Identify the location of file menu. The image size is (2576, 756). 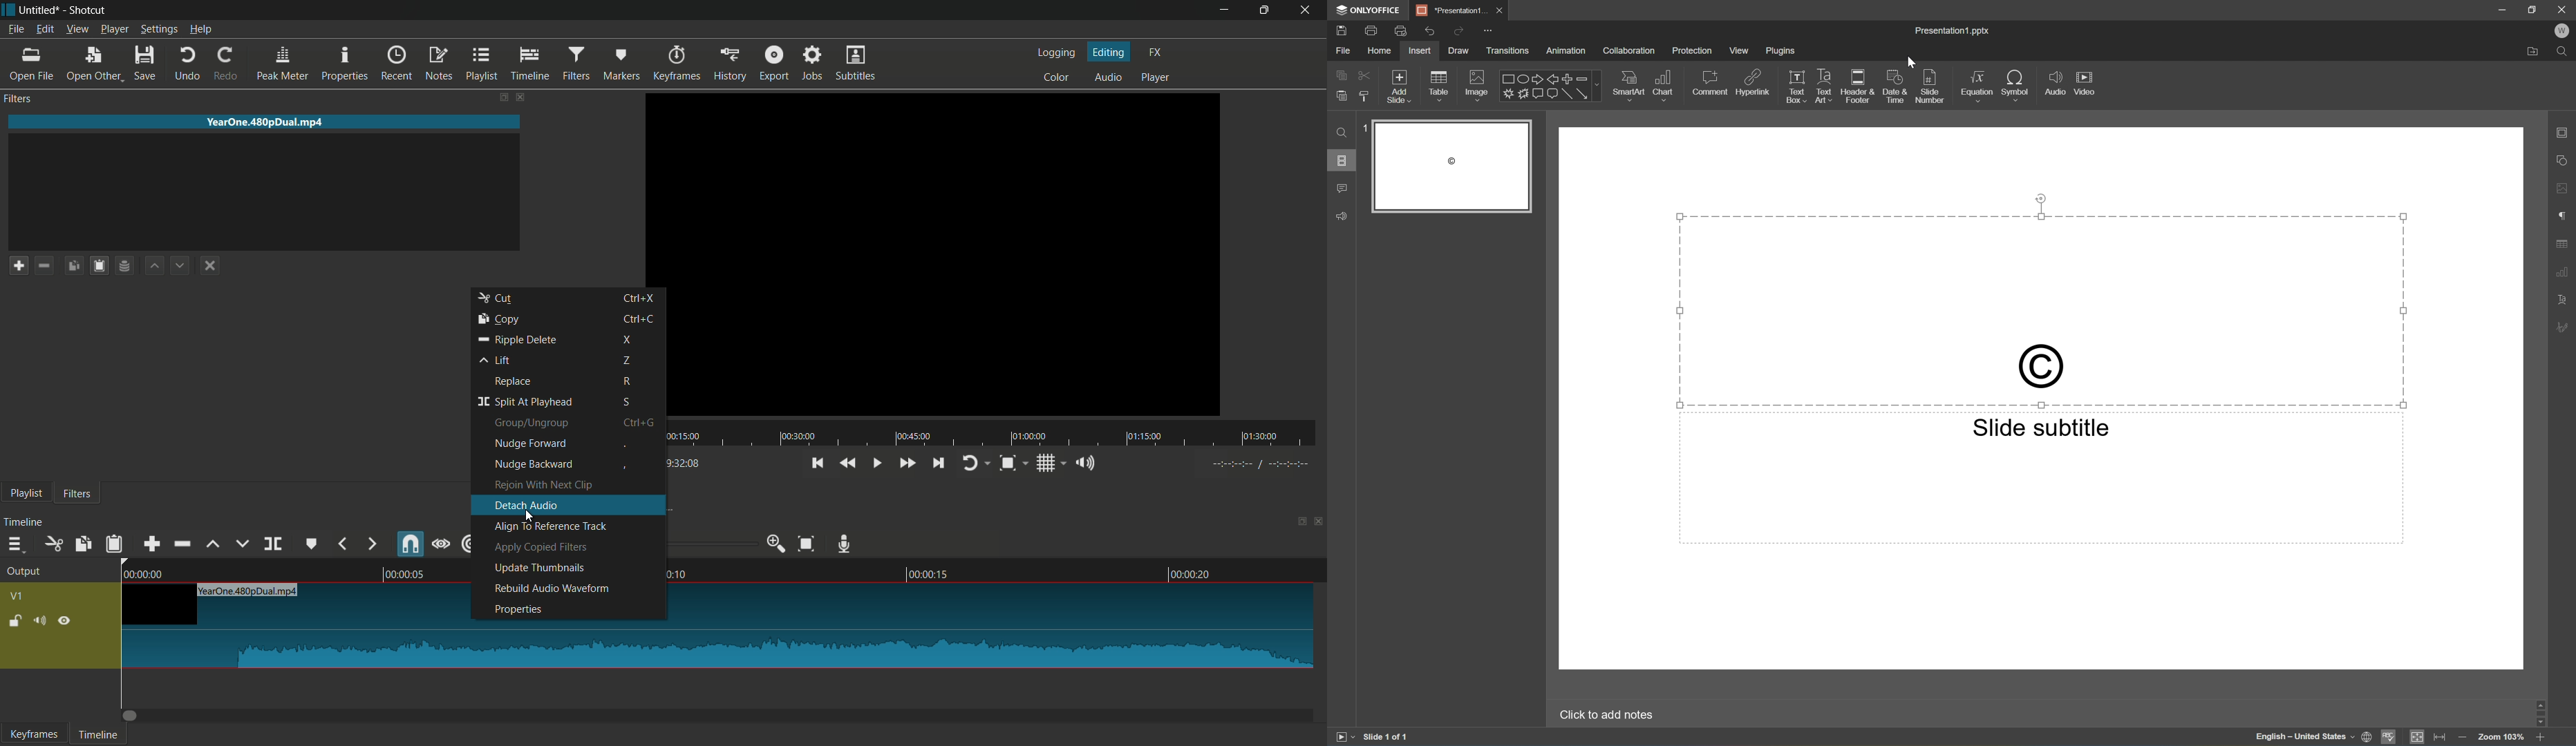
(15, 30).